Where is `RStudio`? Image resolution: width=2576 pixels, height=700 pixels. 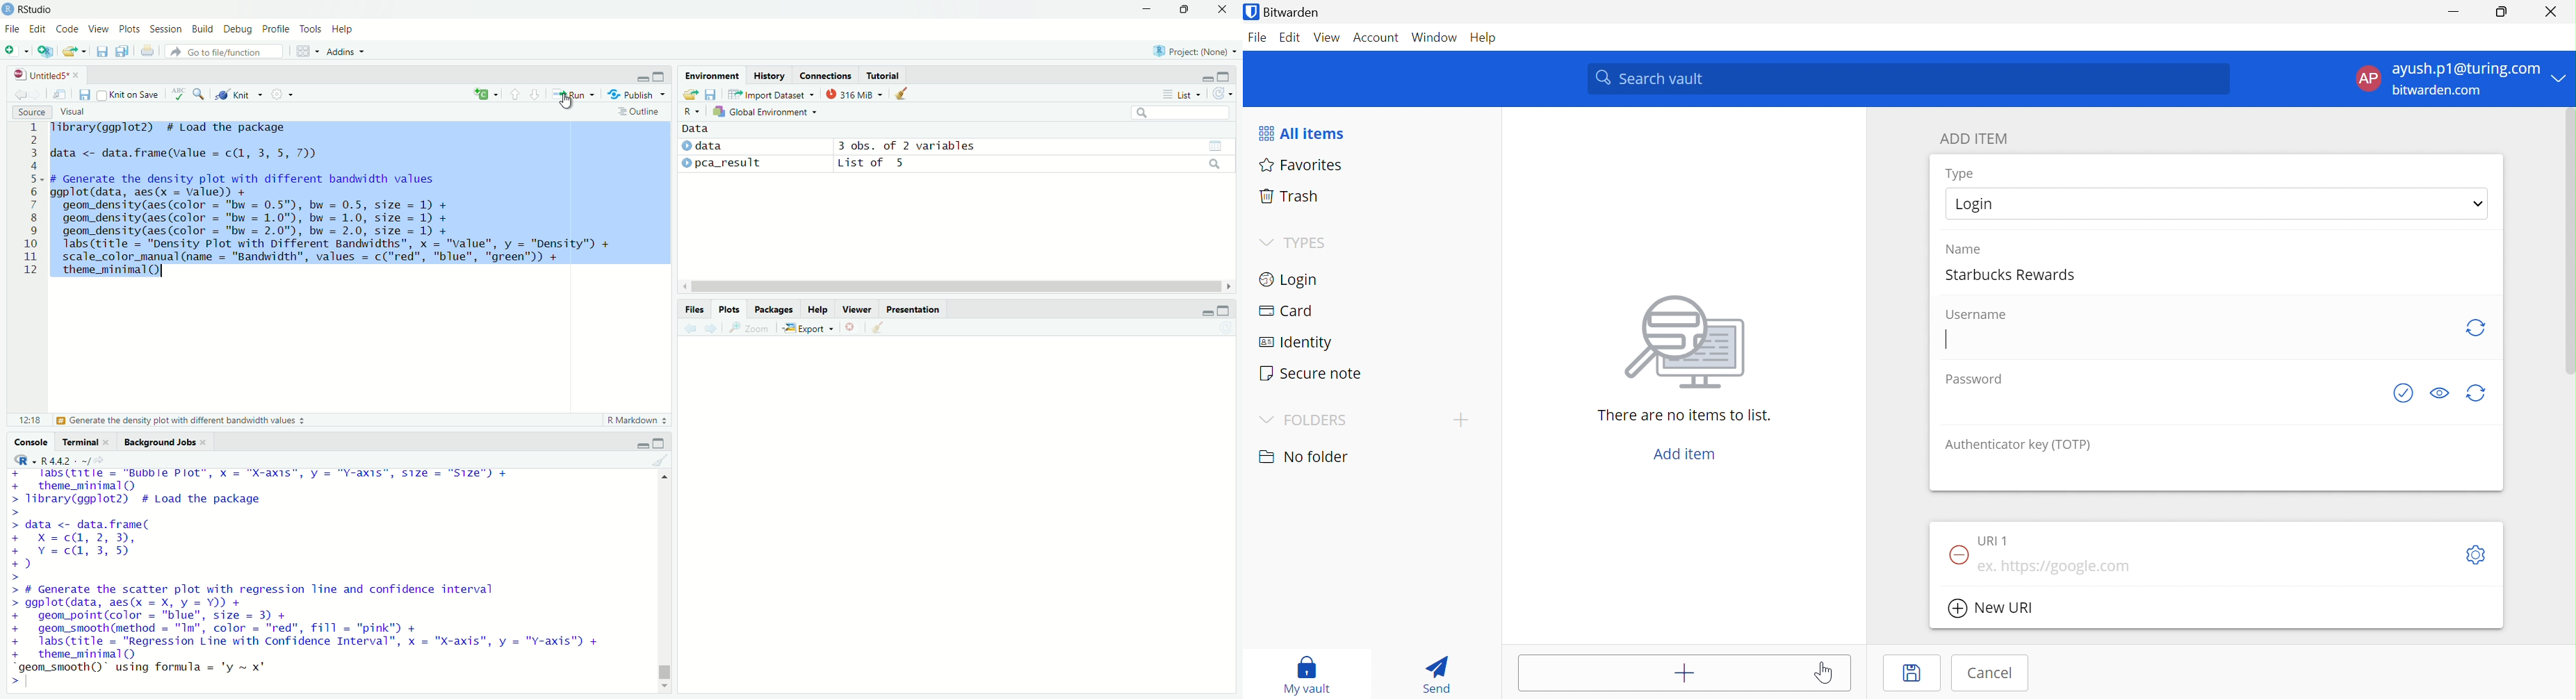 RStudio is located at coordinates (27, 9).